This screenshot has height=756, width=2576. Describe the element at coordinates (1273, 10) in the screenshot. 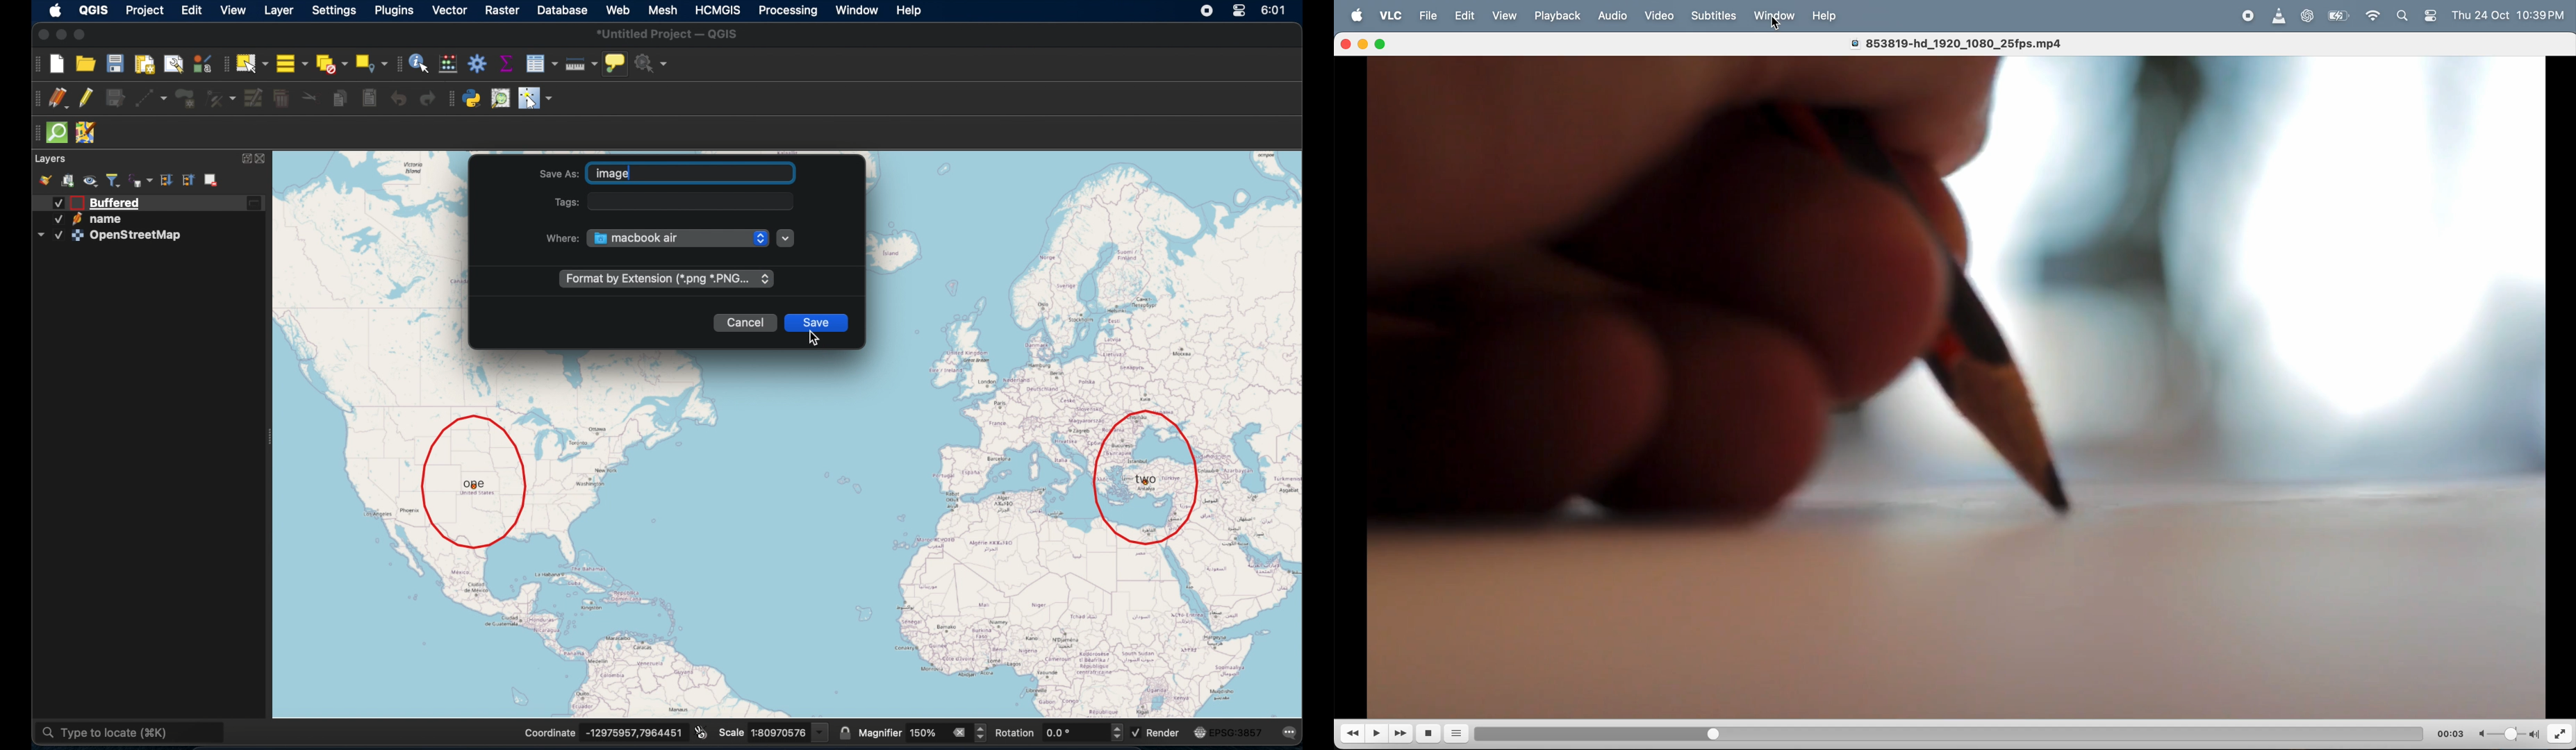

I see `time 6:01` at that location.